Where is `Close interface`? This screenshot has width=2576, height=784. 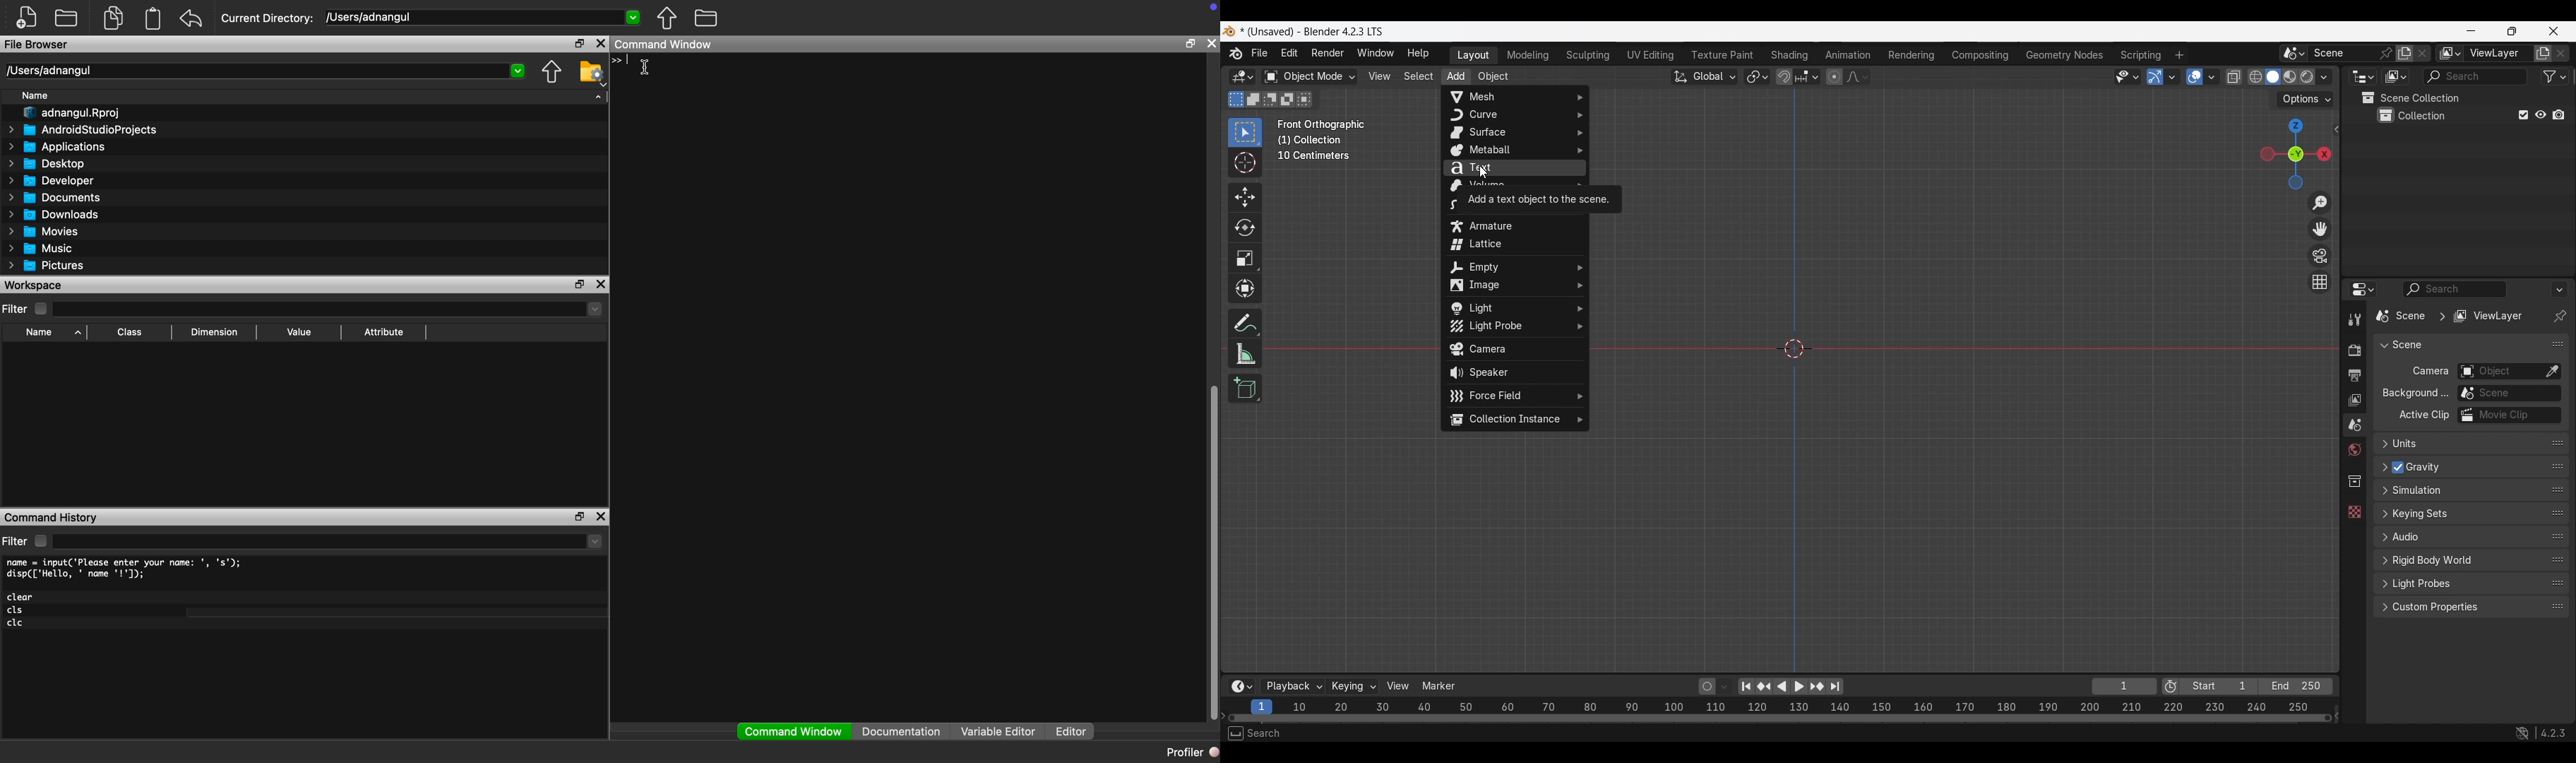 Close interface is located at coordinates (2554, 30).